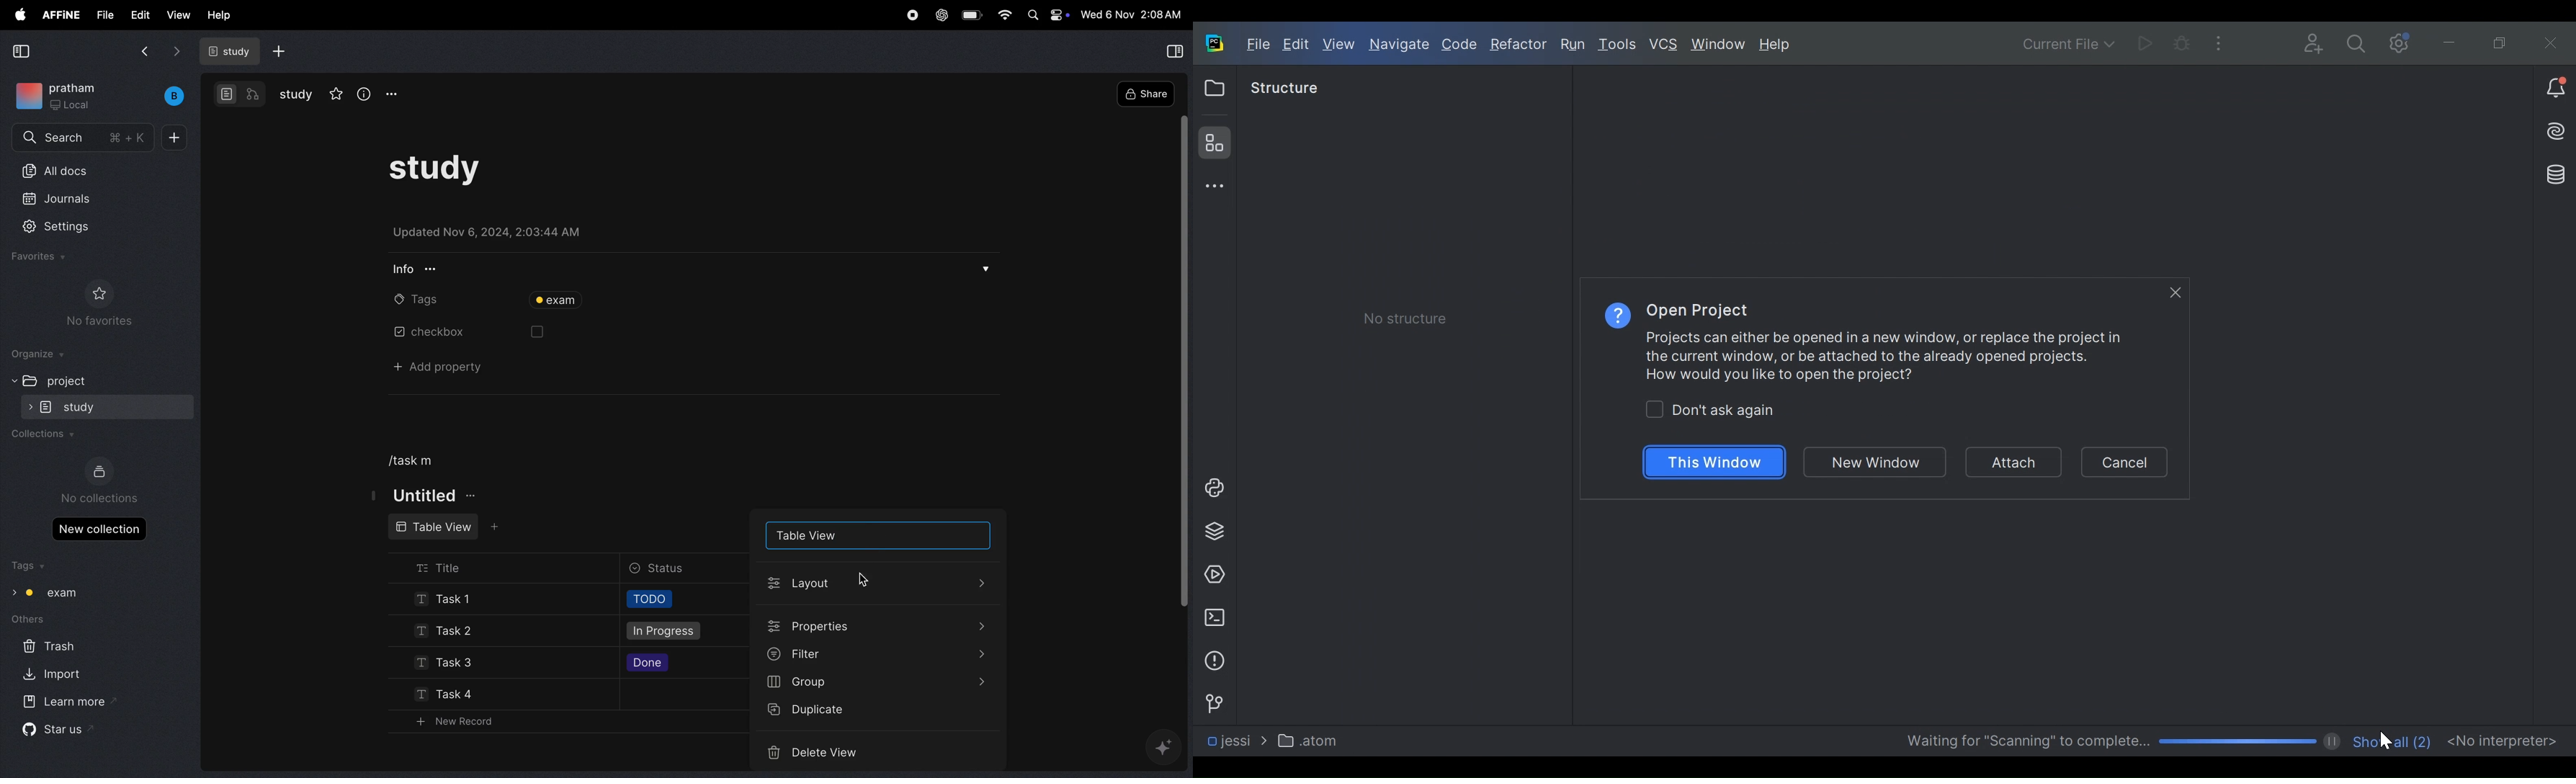 The width and height of the screenshot is (2576, 784). I want to click on Project View, so click(1214, 88).